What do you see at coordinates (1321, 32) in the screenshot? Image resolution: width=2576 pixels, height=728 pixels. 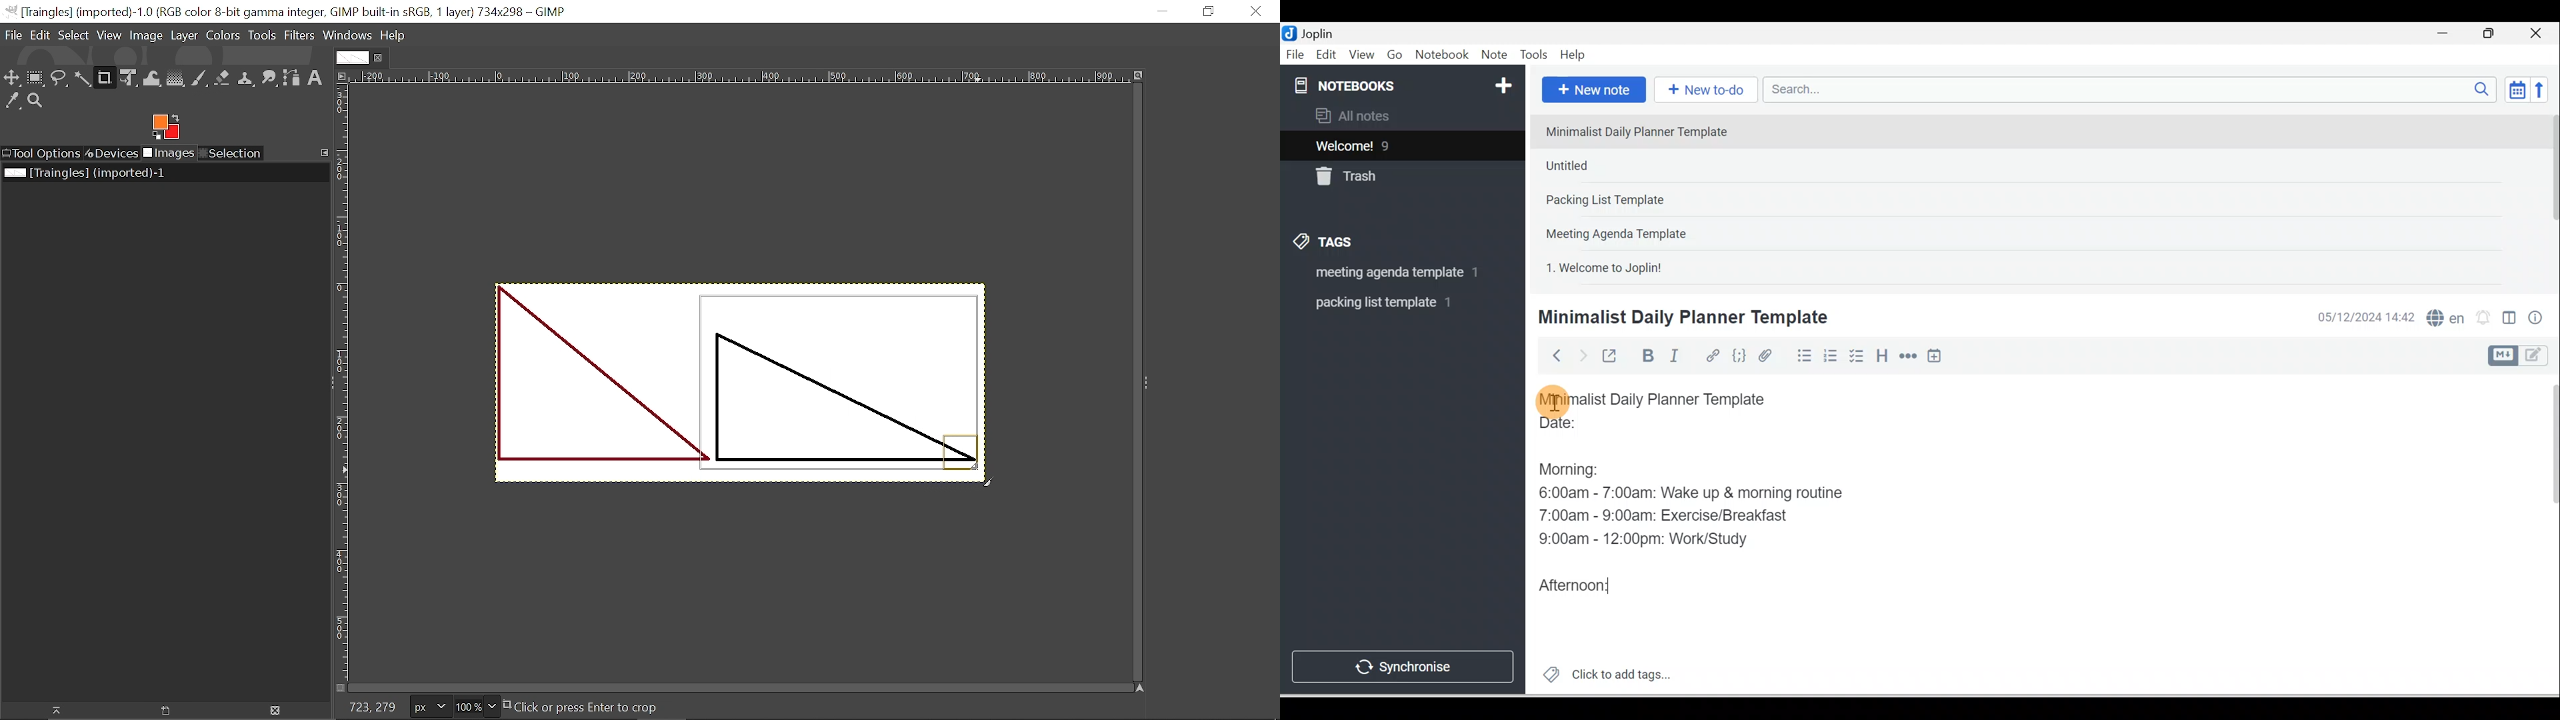 I see `Joplin` at bounding box center [1321, 32].